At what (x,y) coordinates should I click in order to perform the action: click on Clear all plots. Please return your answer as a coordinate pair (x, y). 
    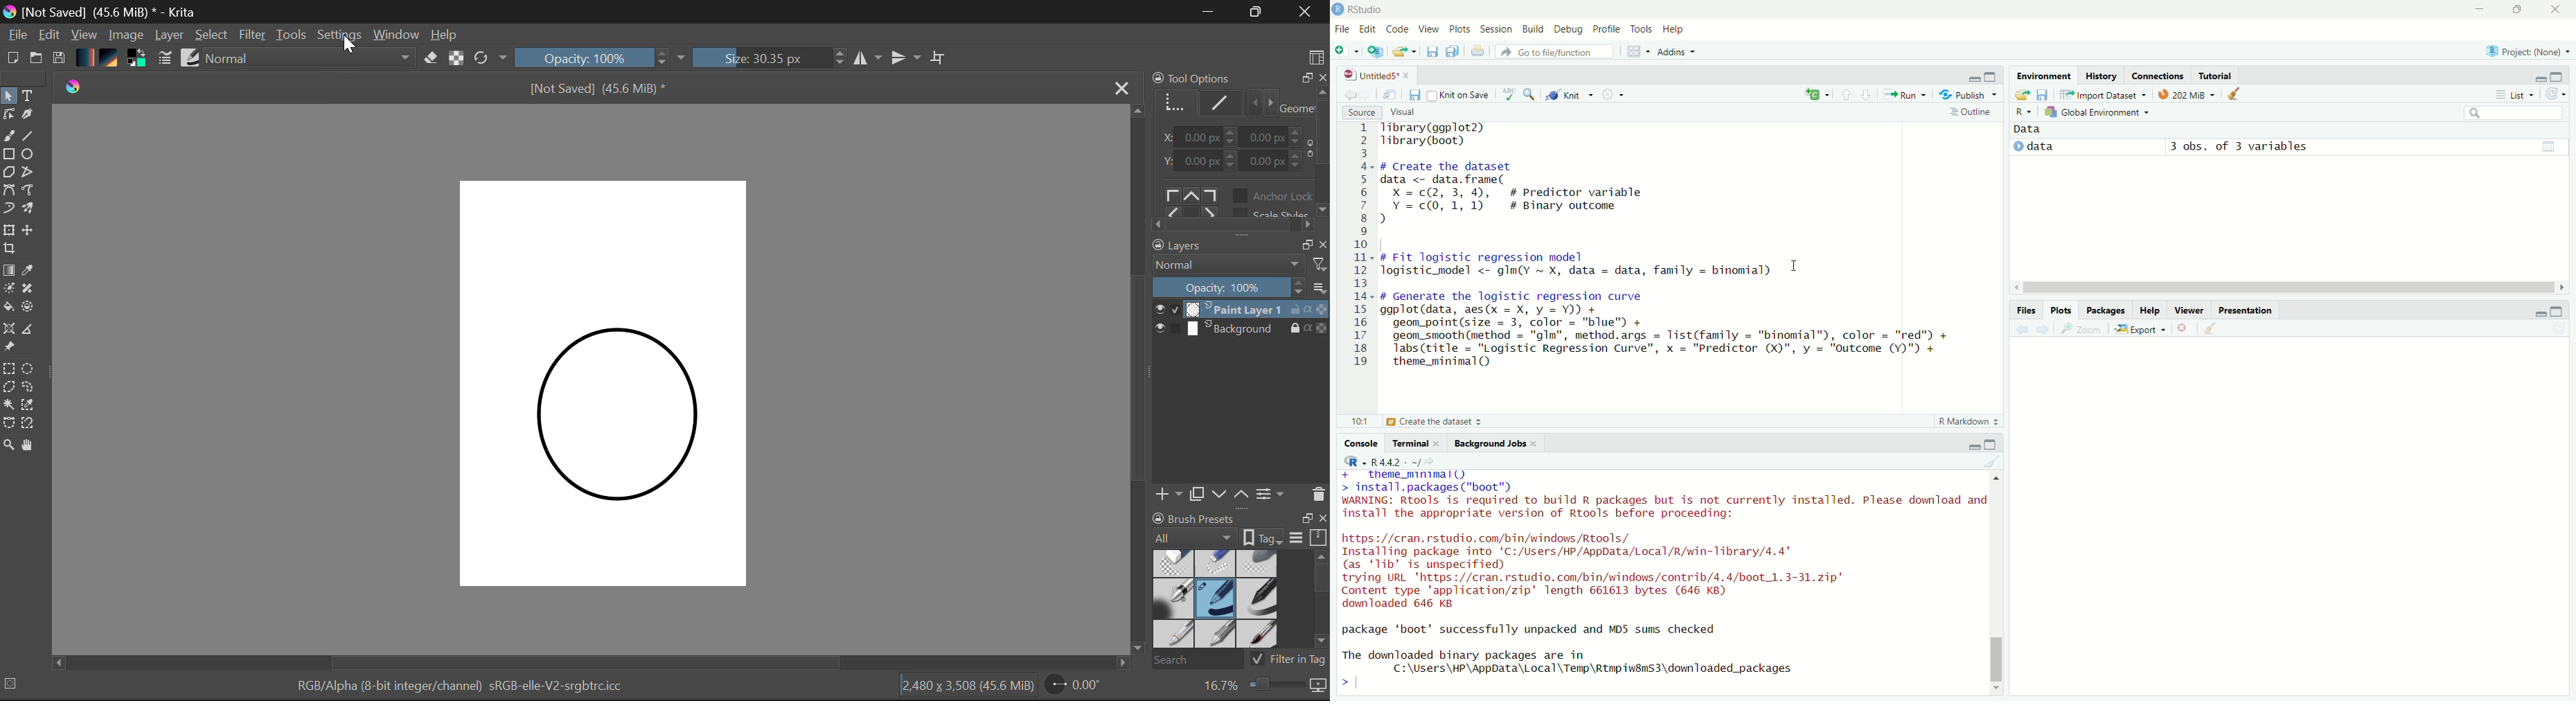
    Looking at the image, I should click on (2211, 328).